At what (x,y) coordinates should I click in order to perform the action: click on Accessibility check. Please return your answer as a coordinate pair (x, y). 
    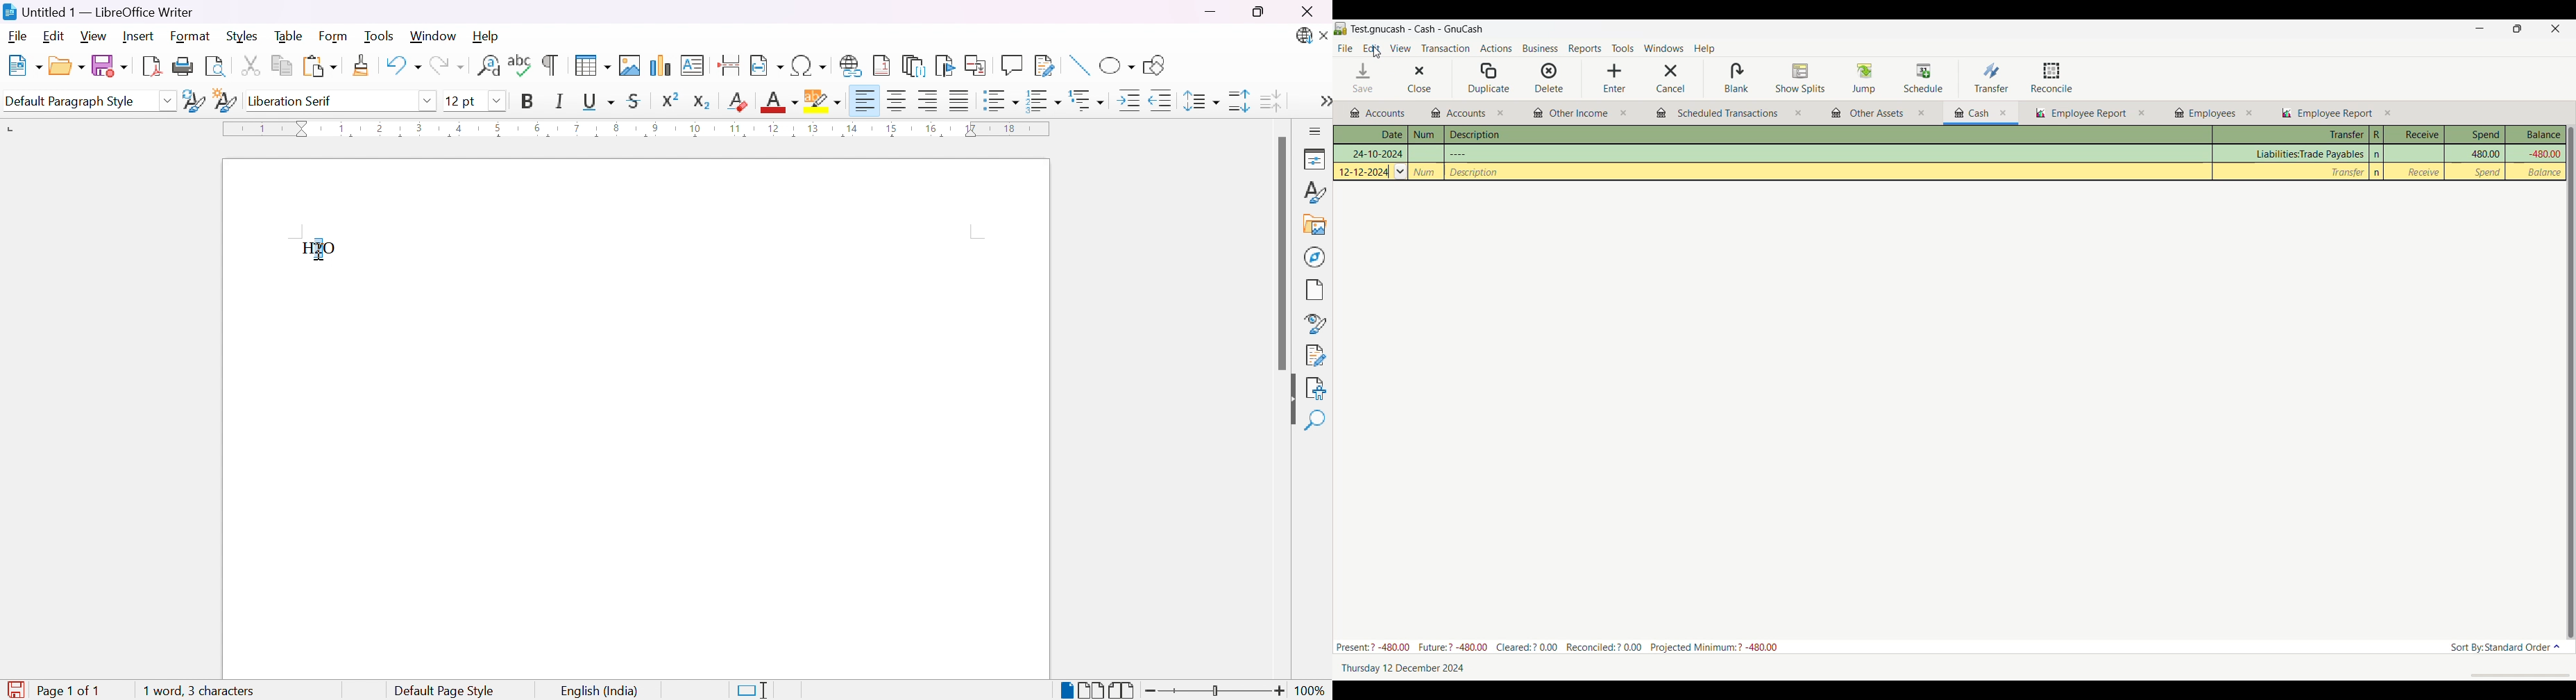
    Looking at the image, I should click on (1315, 388).